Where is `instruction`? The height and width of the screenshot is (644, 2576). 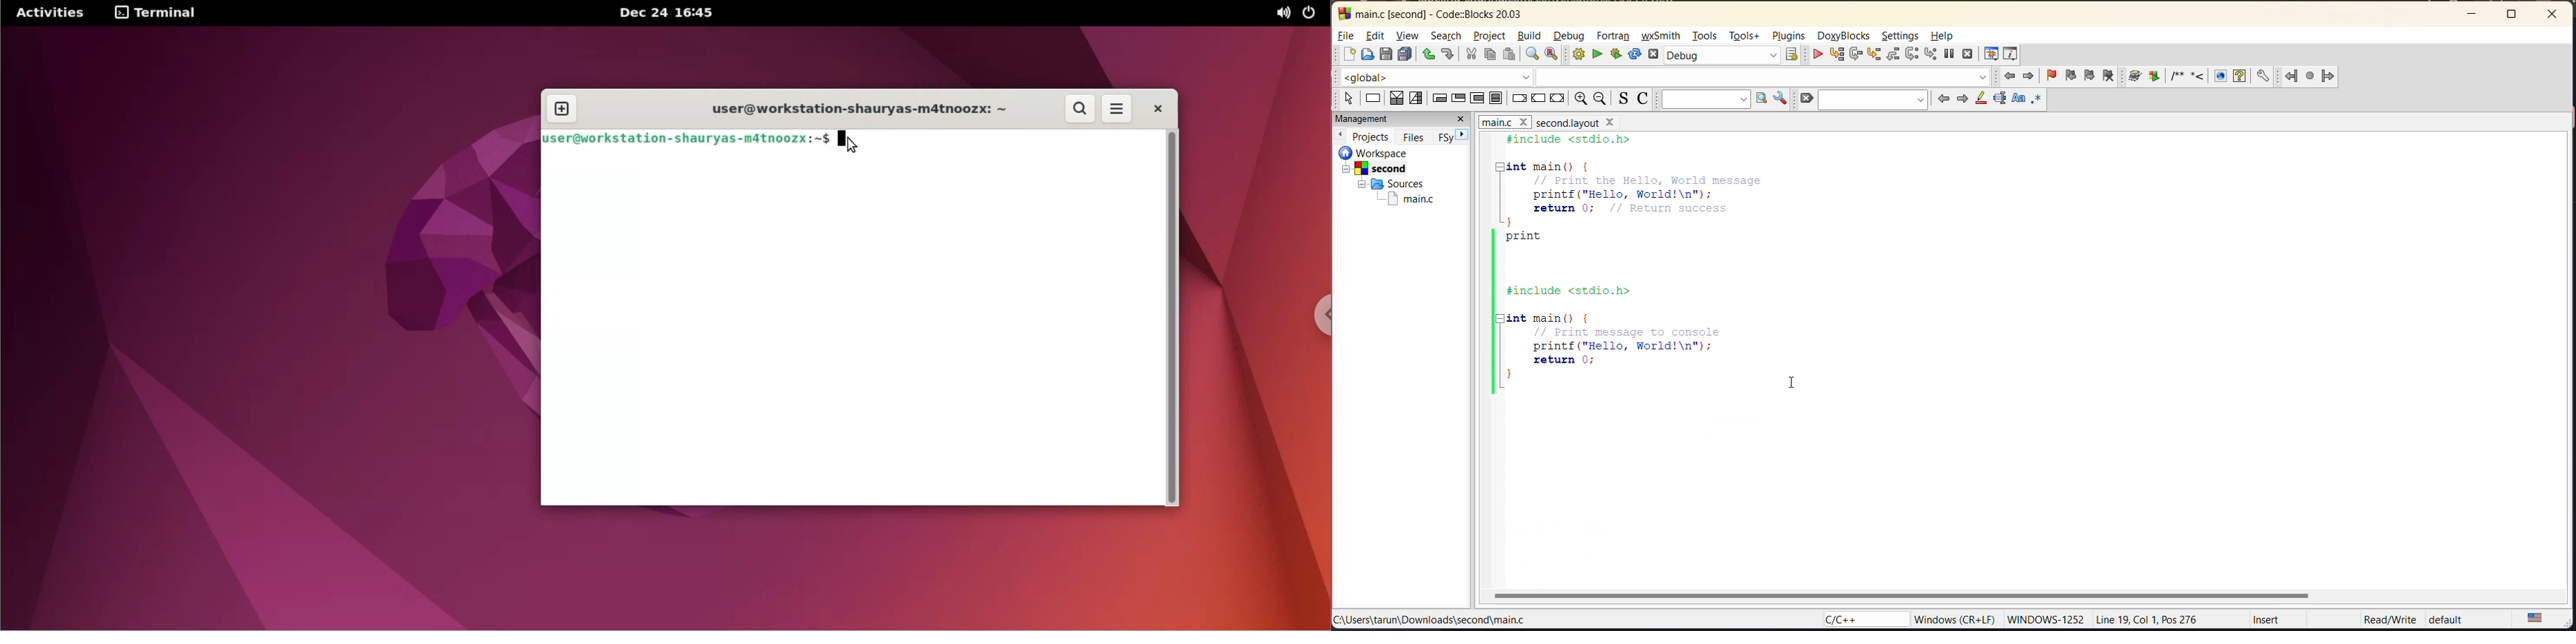 instruction is located at coordinates (1374, 97).